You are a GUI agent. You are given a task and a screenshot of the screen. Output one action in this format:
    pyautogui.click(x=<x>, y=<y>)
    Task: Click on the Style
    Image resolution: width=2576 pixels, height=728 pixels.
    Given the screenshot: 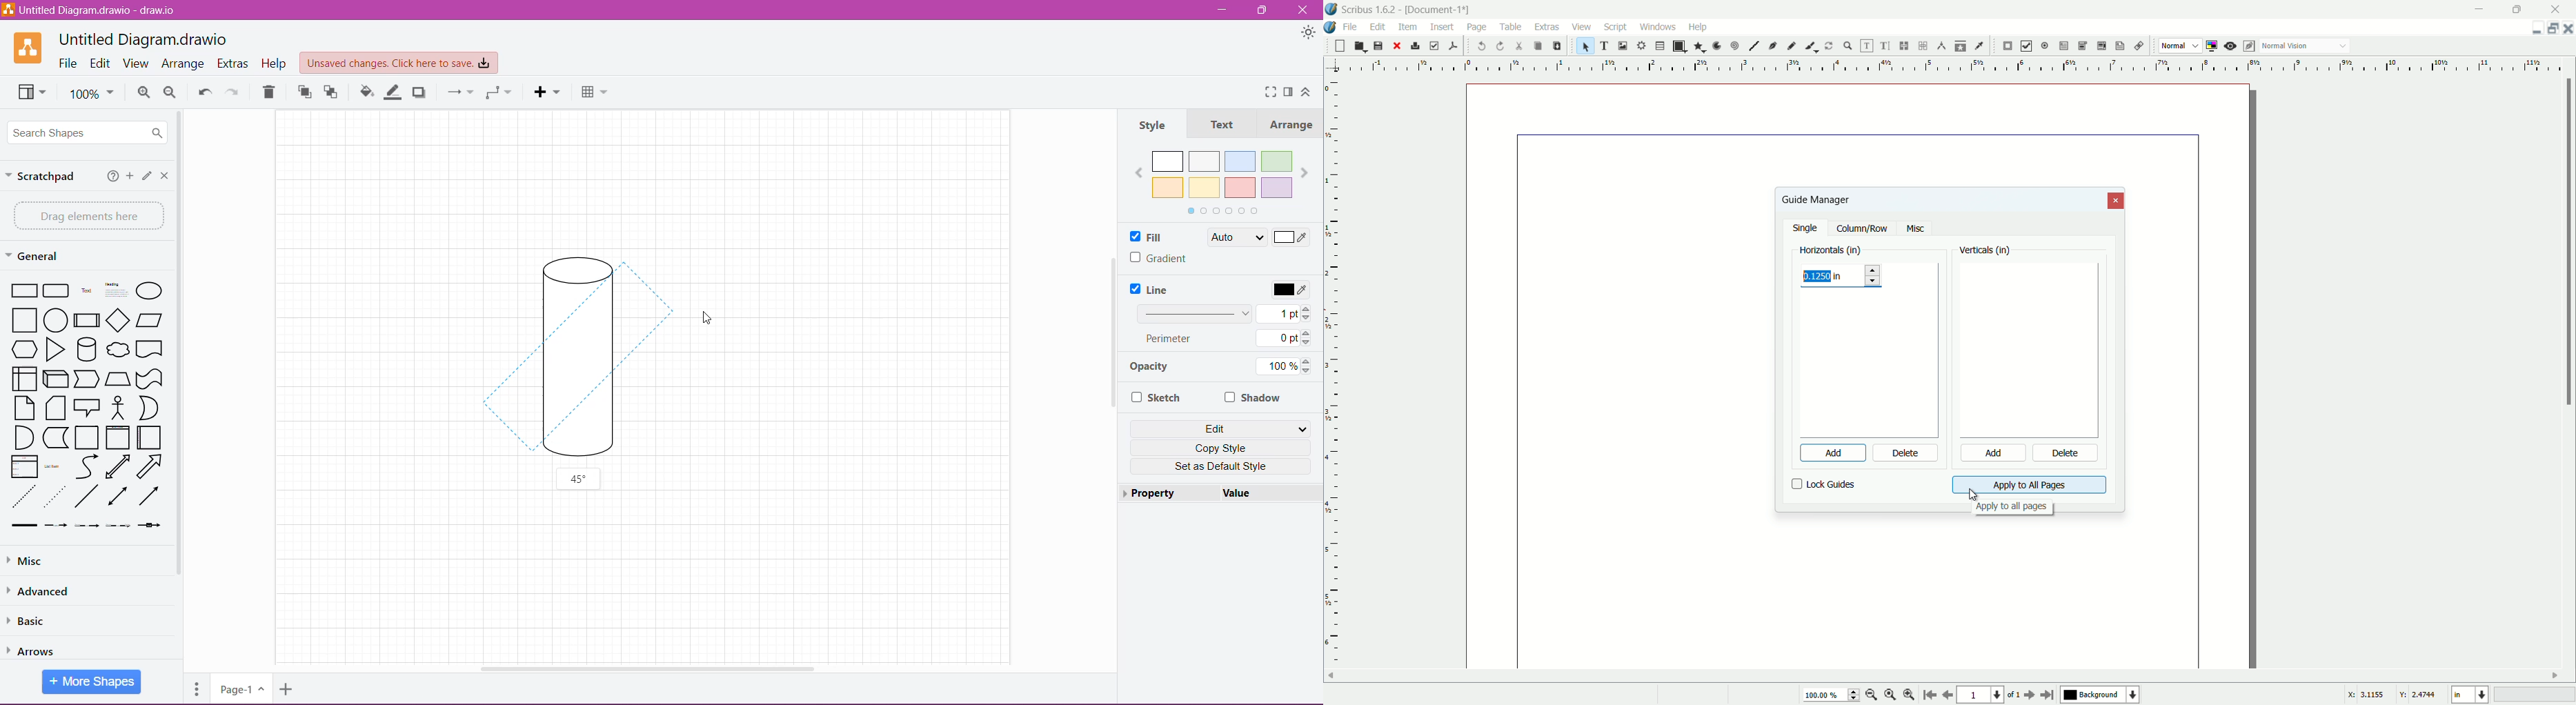 What is the action you would take?
    pyautogui.click(x=1162, y=123)
    